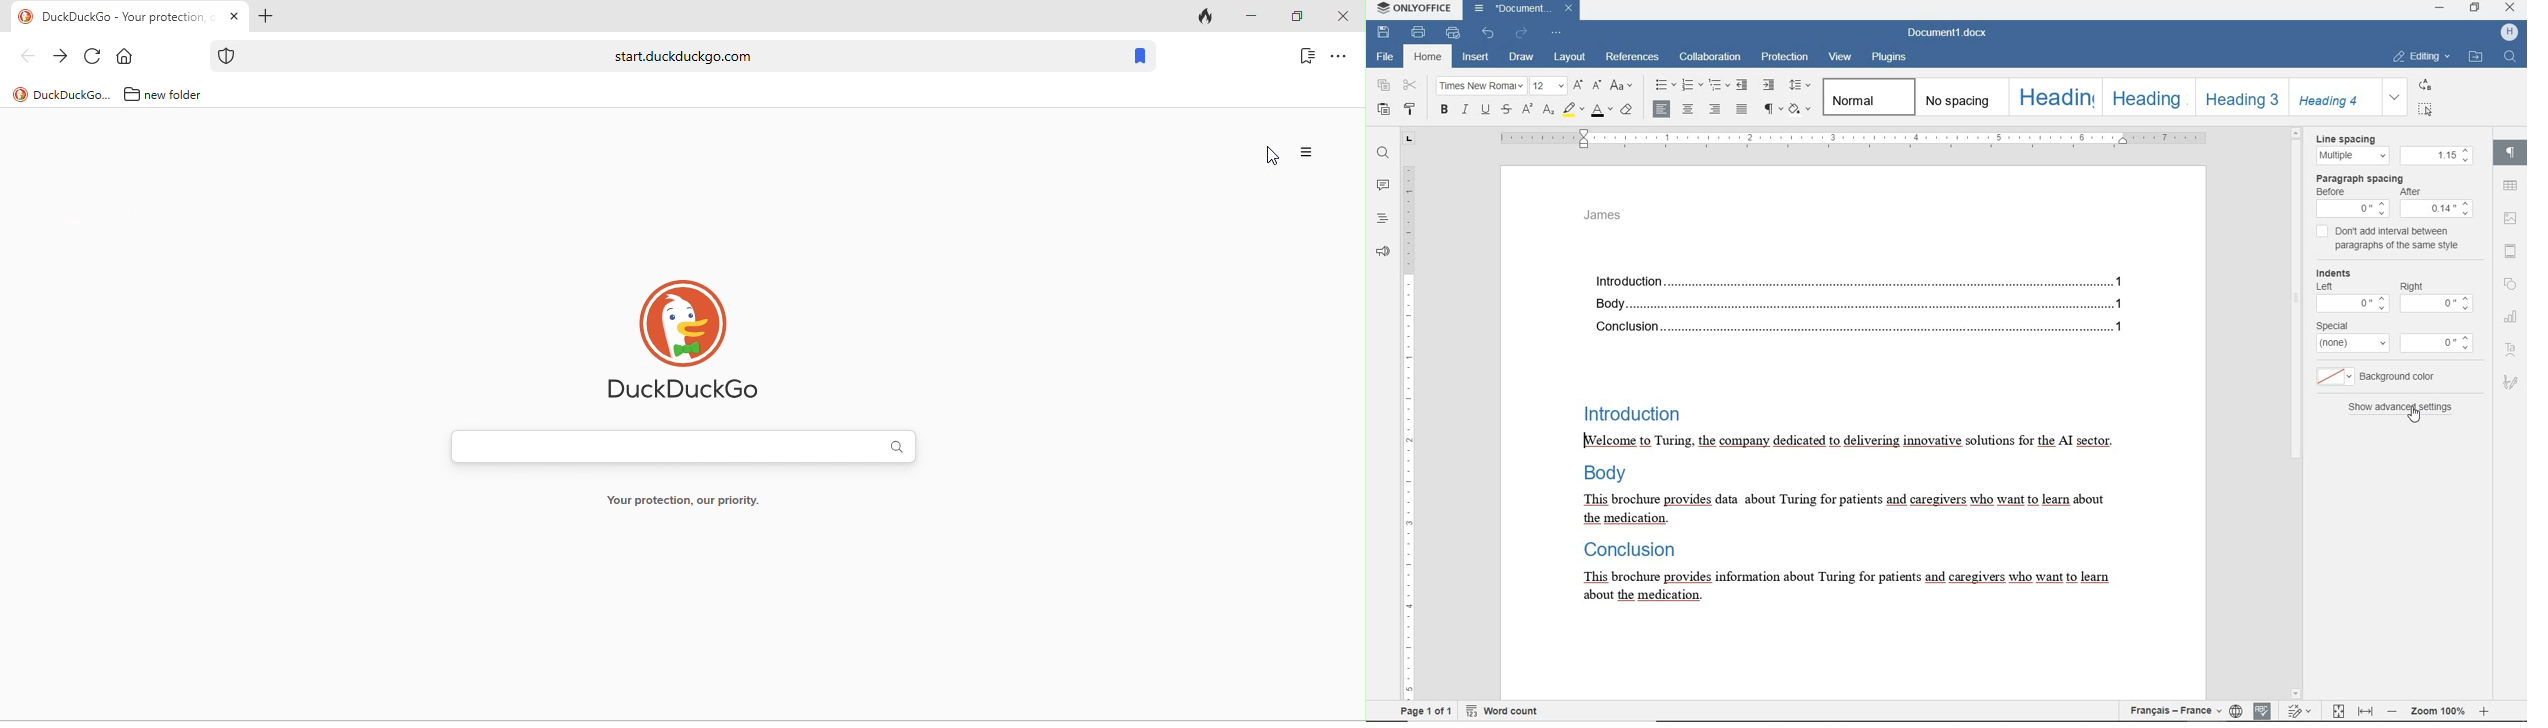 This screenshot has height=728, width=2548. Describe the element at coordinates (1709, 57) in the screenshot. I see `collaboration` at that location.